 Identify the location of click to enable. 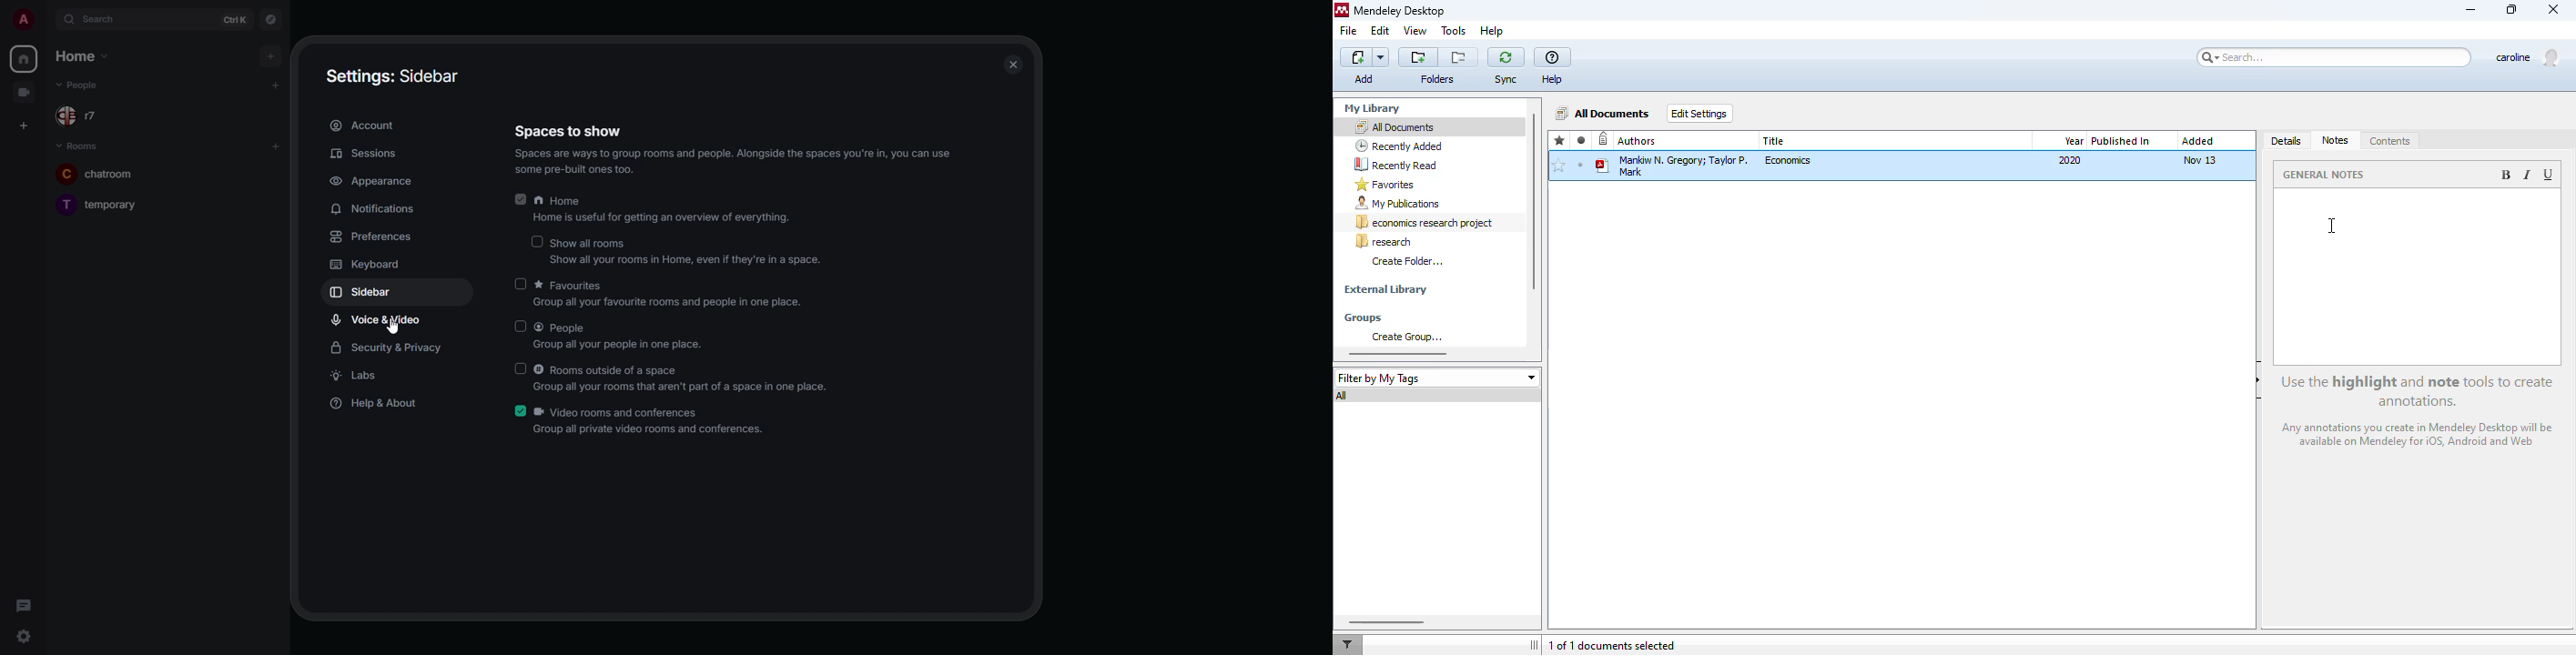
(536, 241).